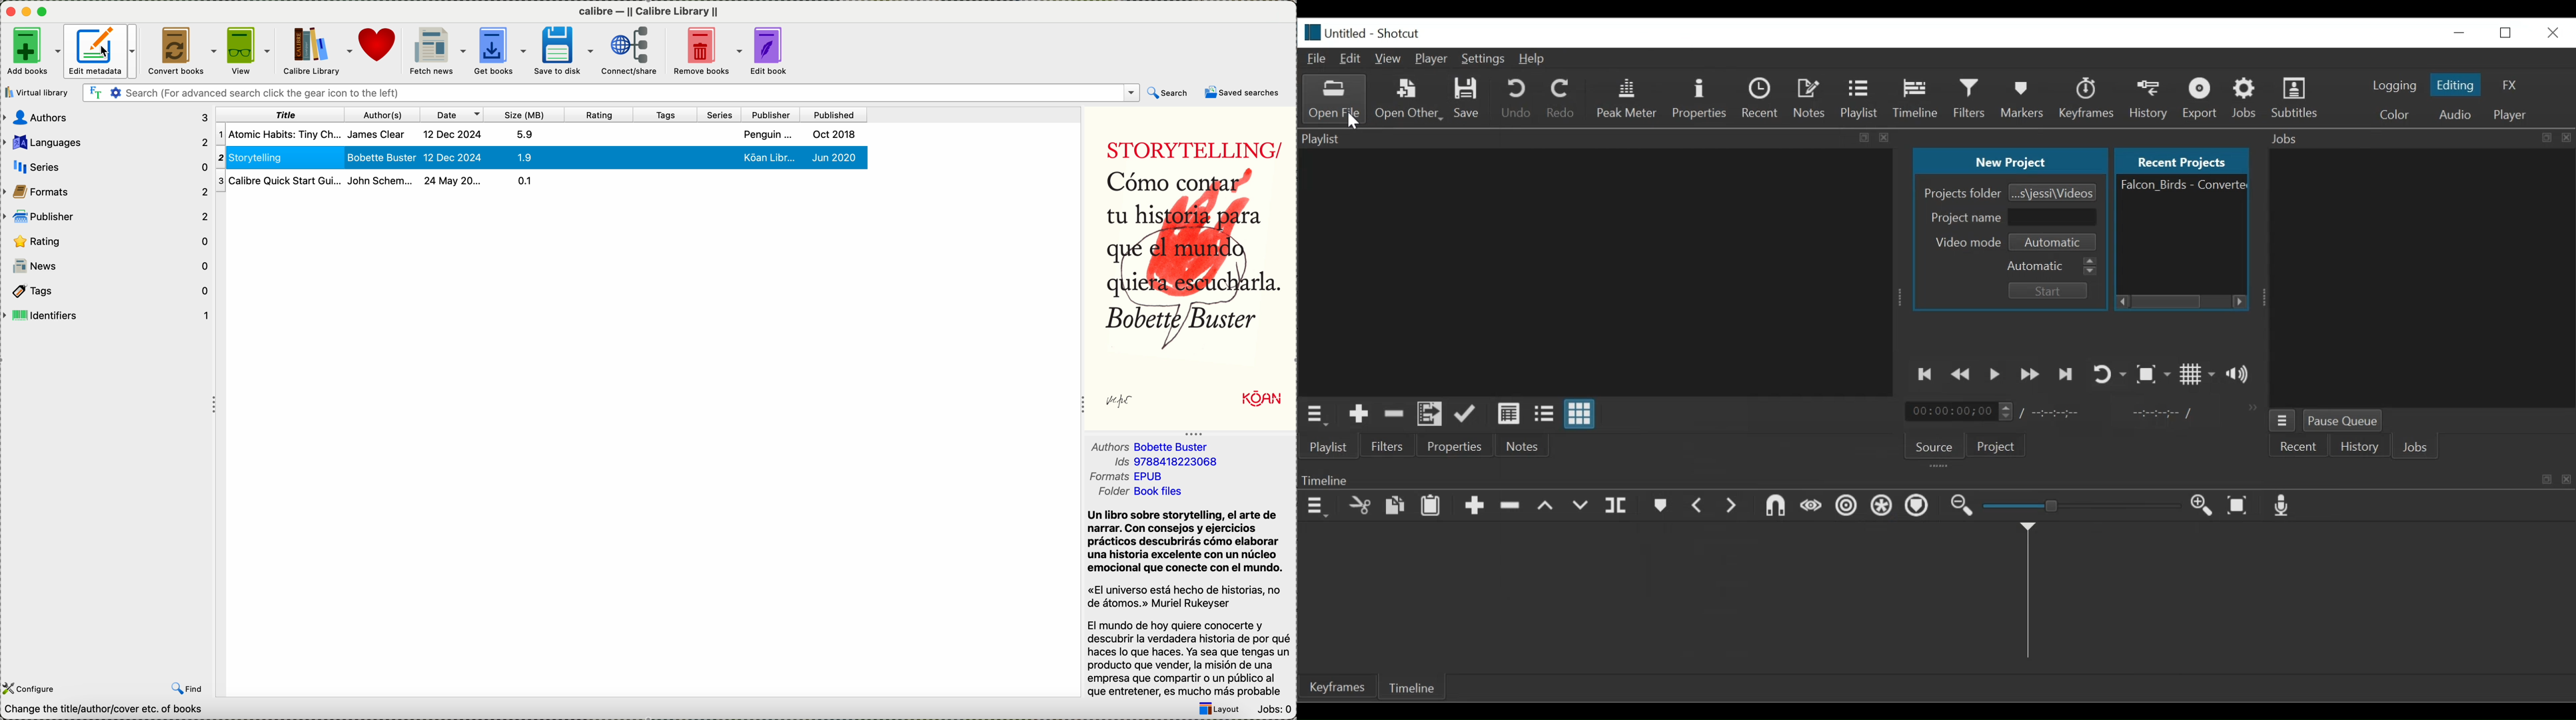 The image size is (2576, 728). What do you see at coordinates (1547, 507) in the screenshot?
I see `lift` at bounding box center [1547, 507].